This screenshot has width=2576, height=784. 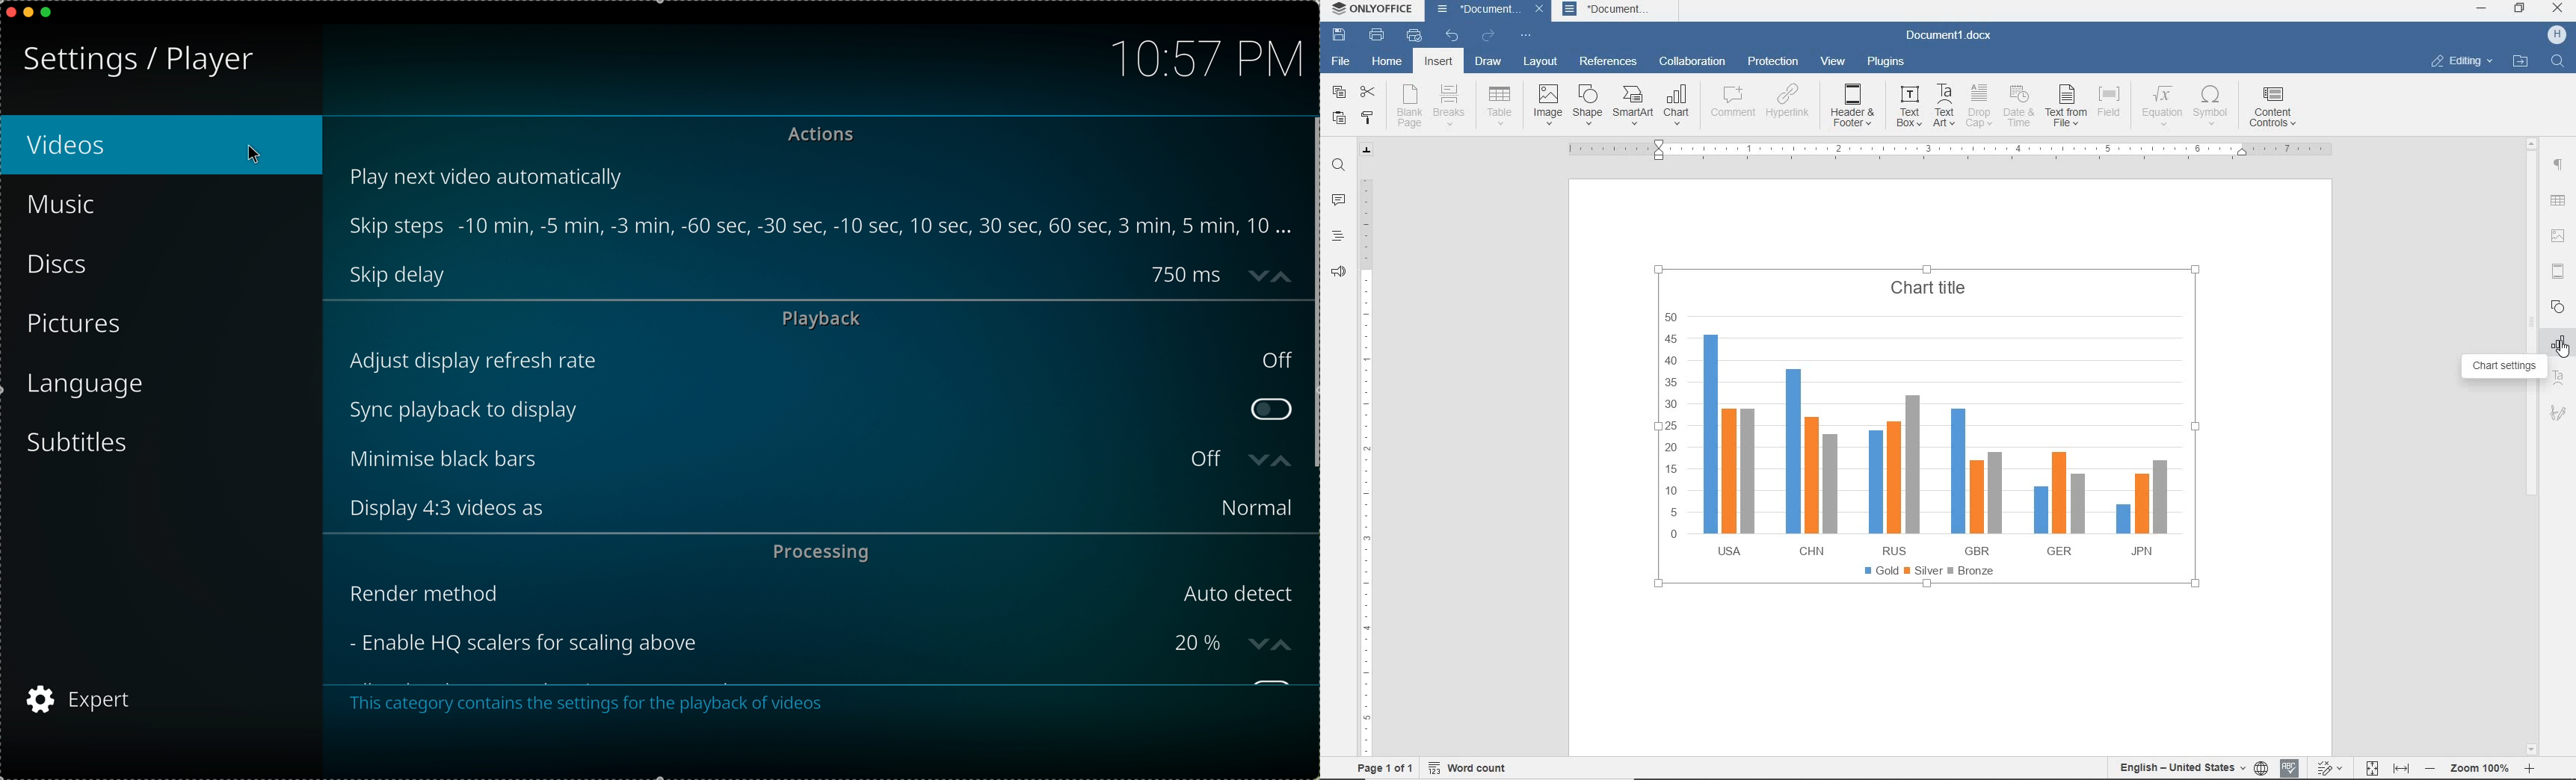 I want to click on protection, so click(x=1772, y=61).